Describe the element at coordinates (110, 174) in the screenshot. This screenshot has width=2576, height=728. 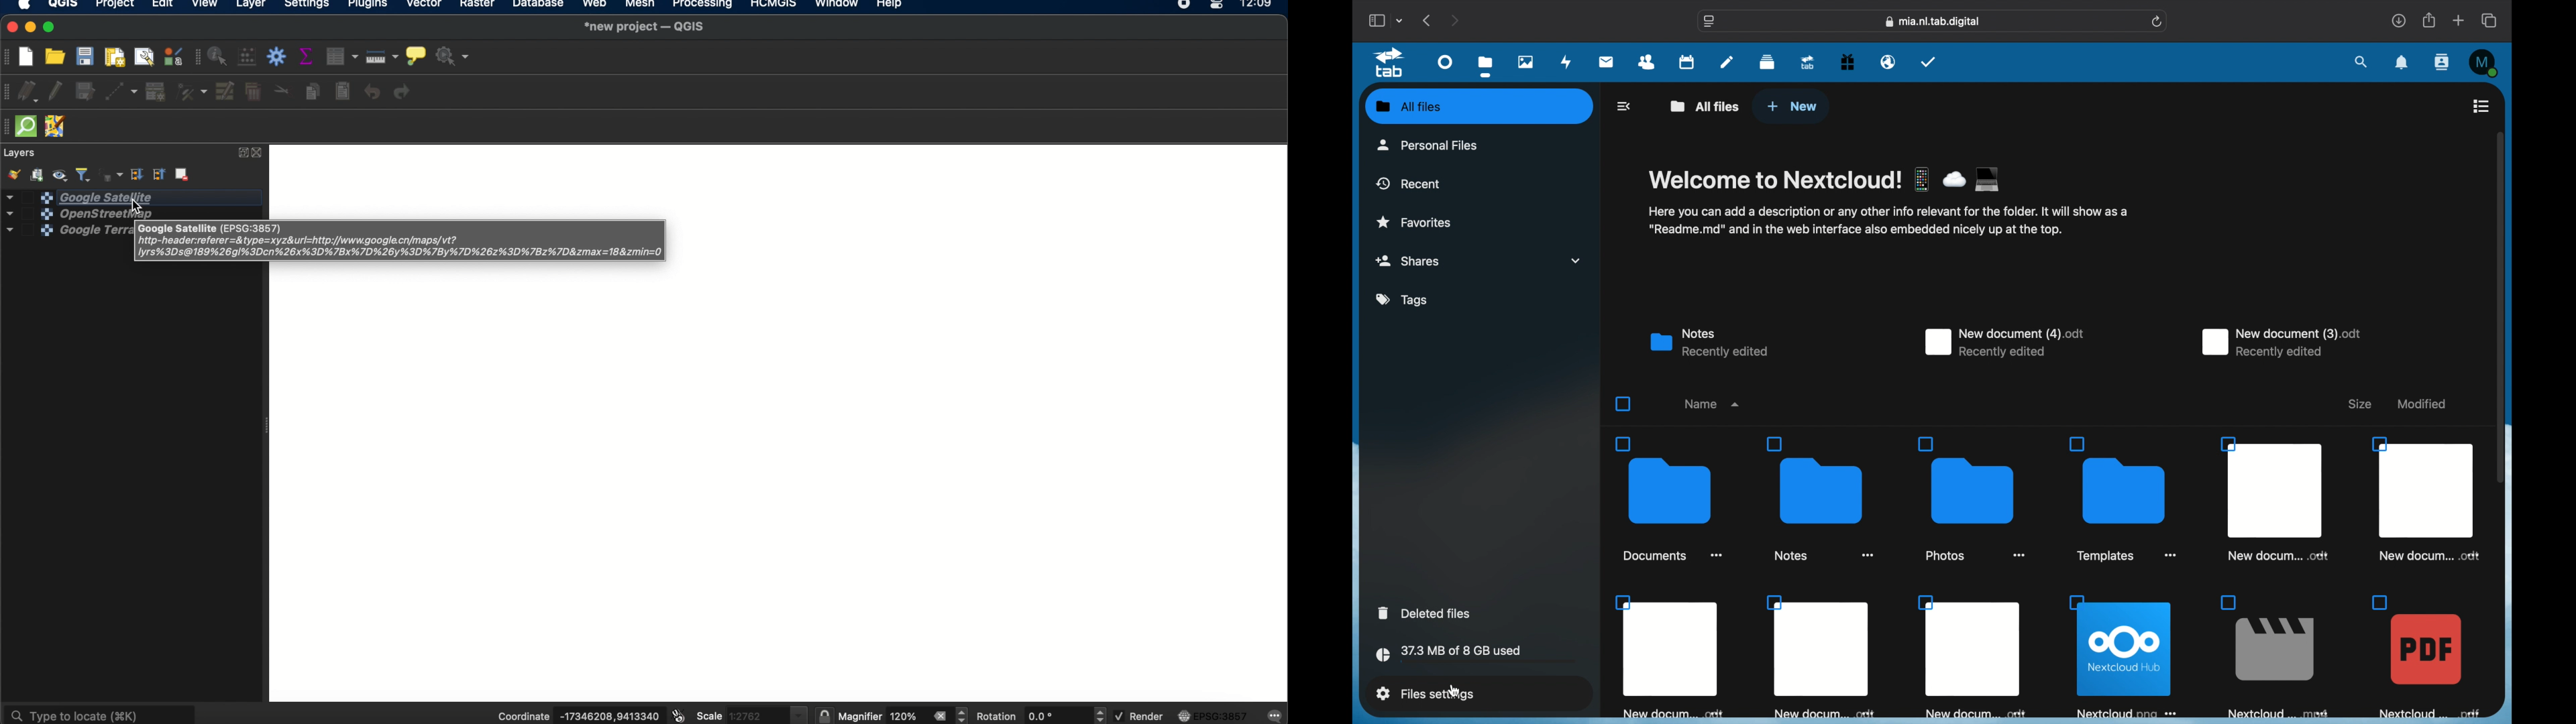
I see `filter legend by expression` at that location.